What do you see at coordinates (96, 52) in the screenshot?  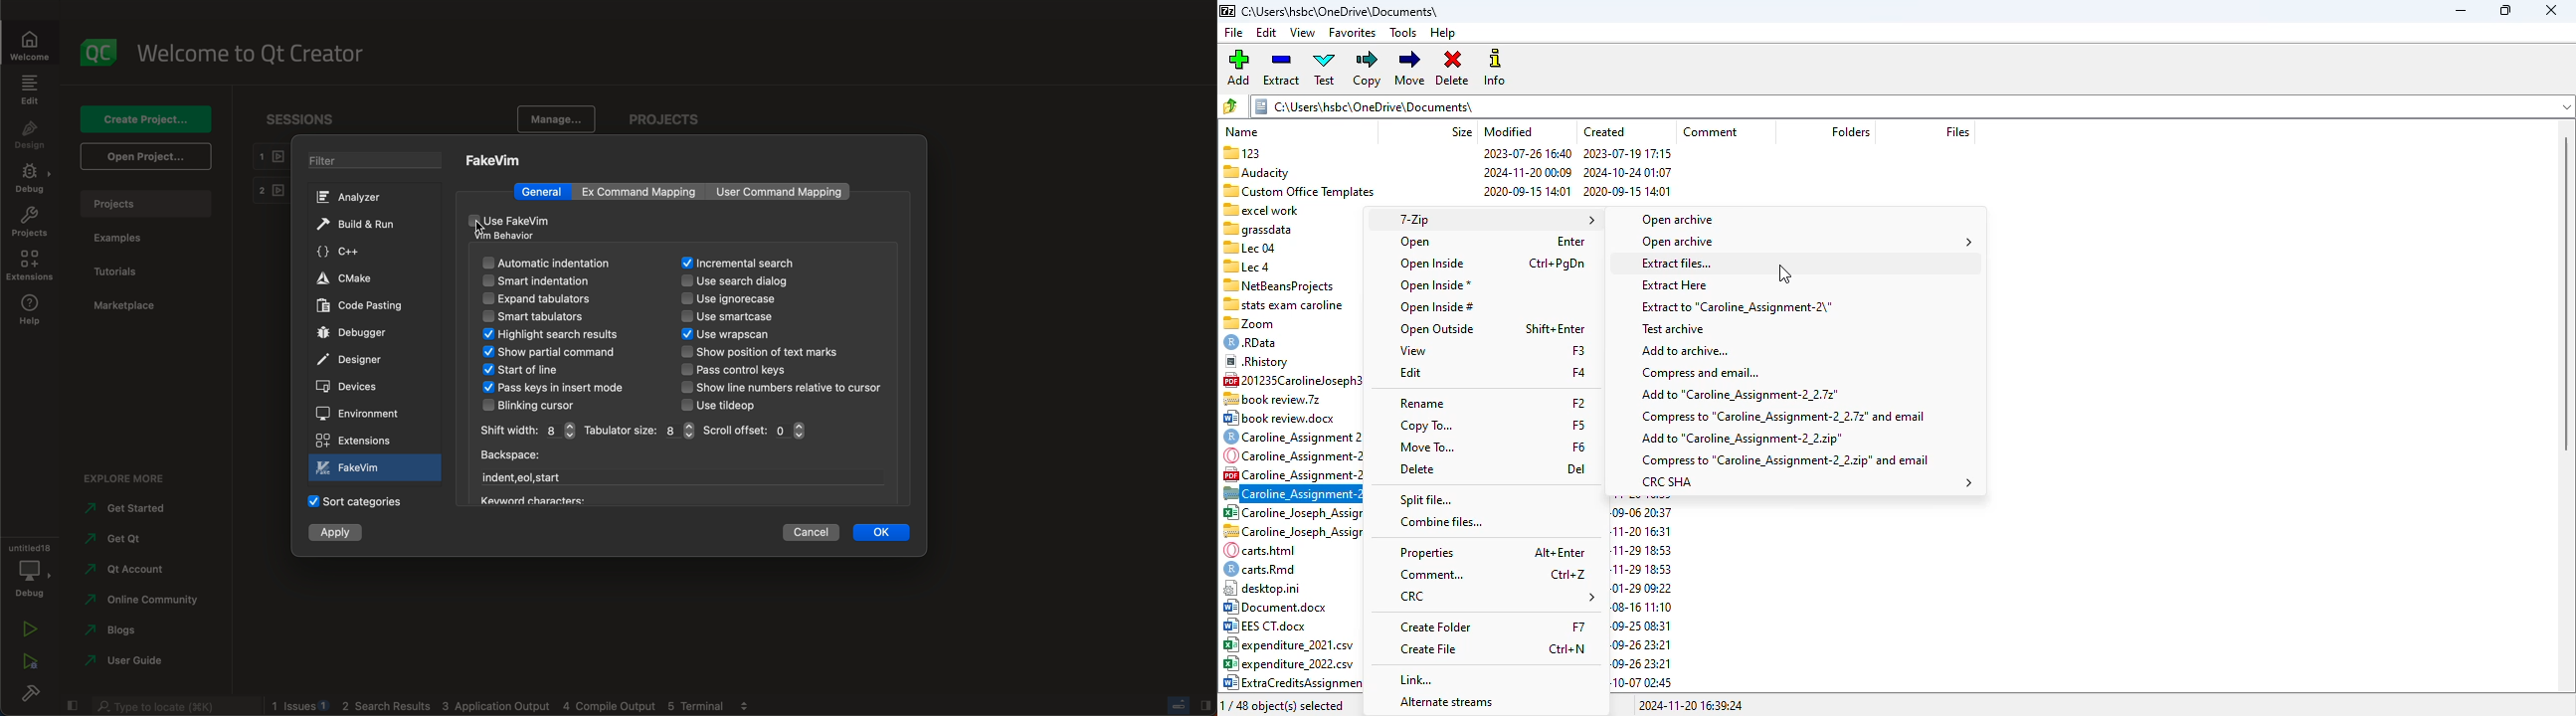 I see `logo` at bounding box center [96, 52].